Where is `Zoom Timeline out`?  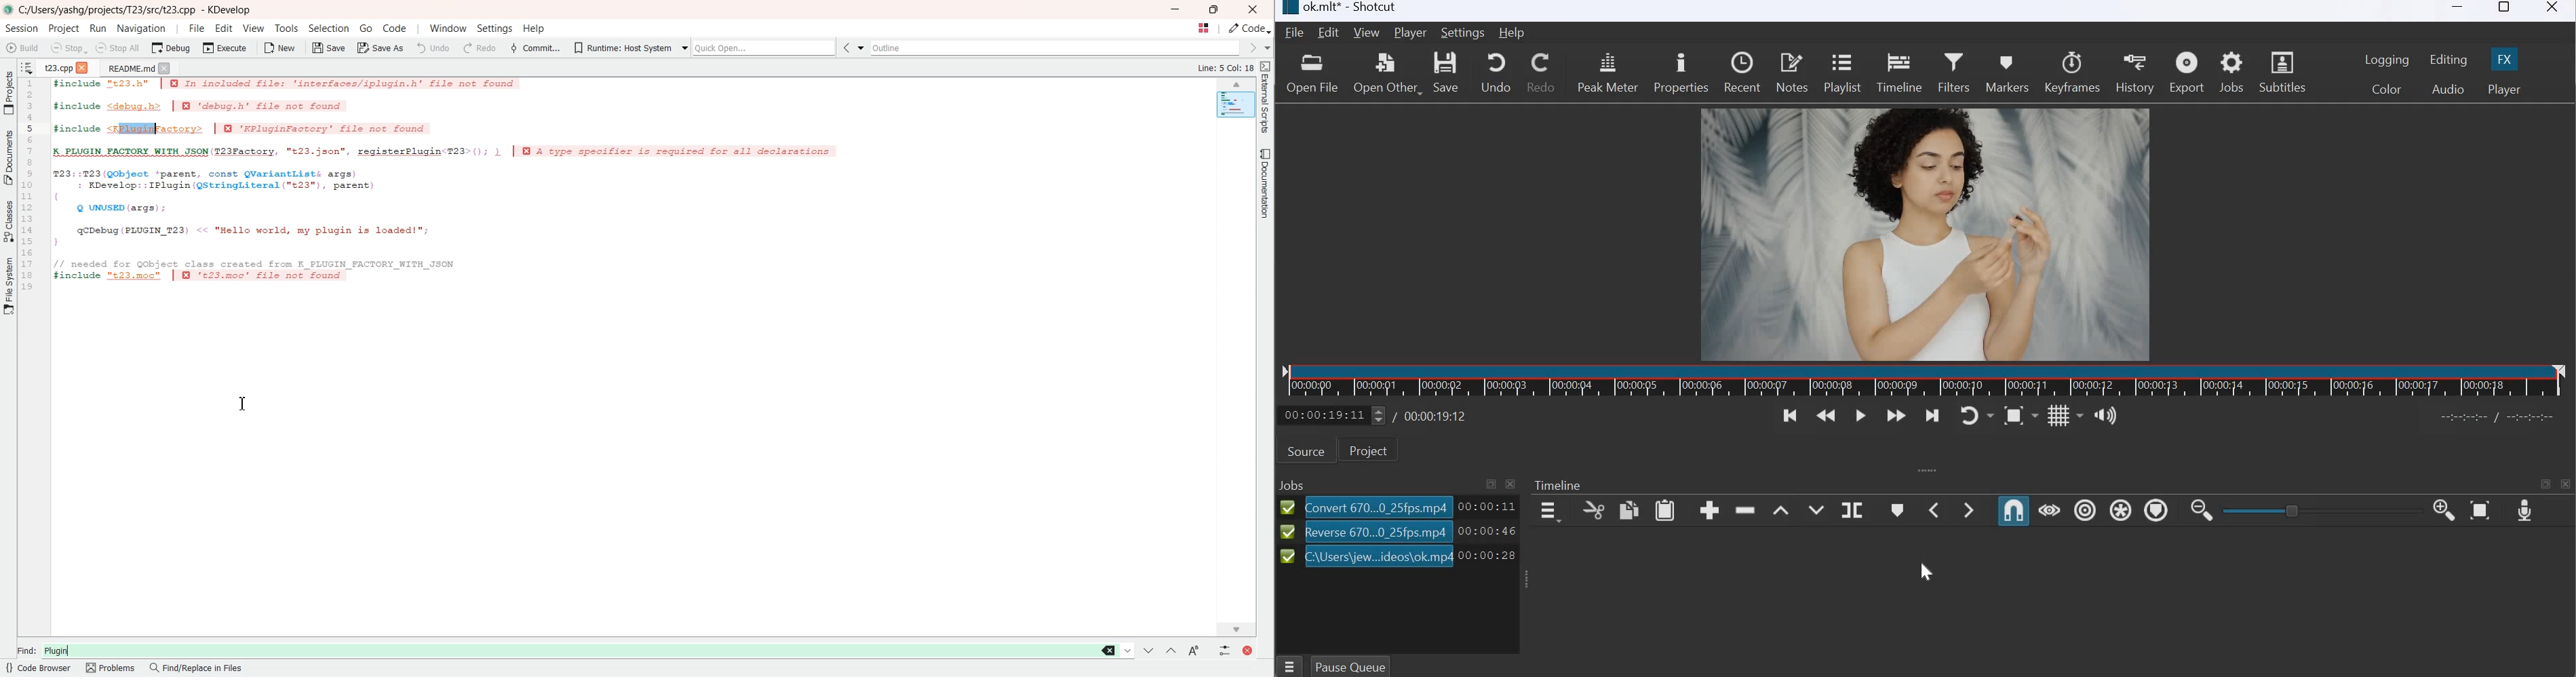
Zoom Timeline out is located at coordinates (2198, 509).